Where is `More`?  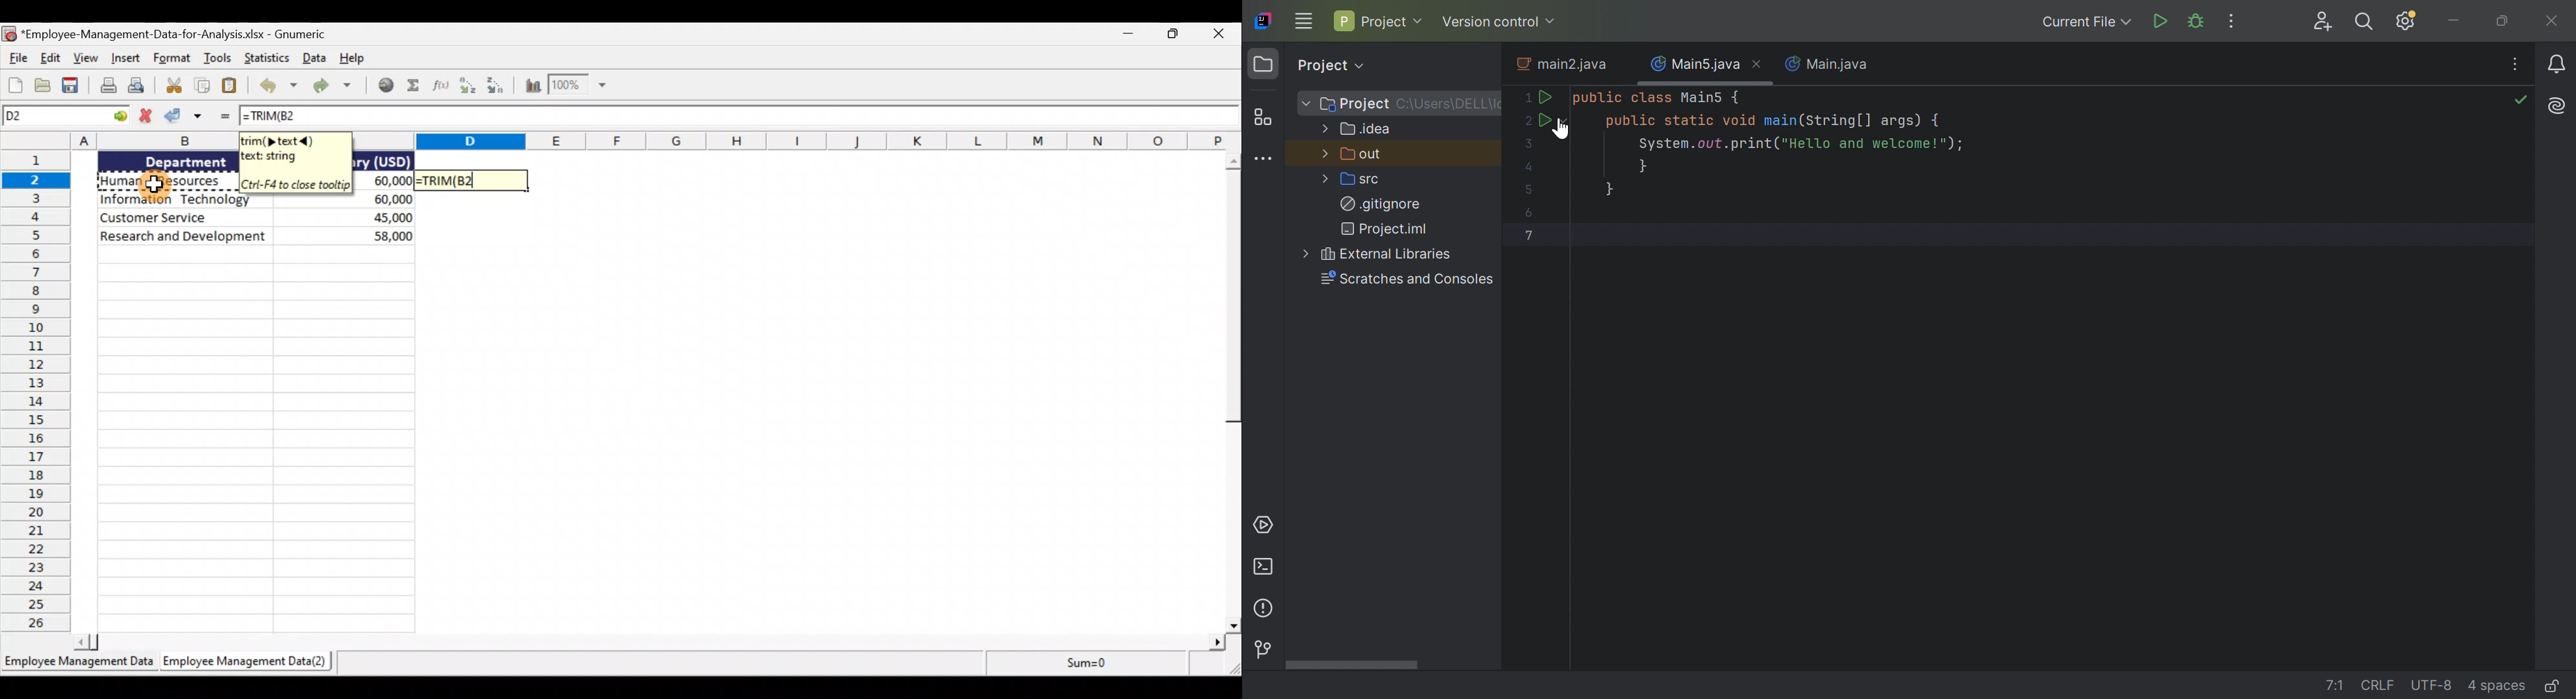 More is located at coordinates (1322, 153).